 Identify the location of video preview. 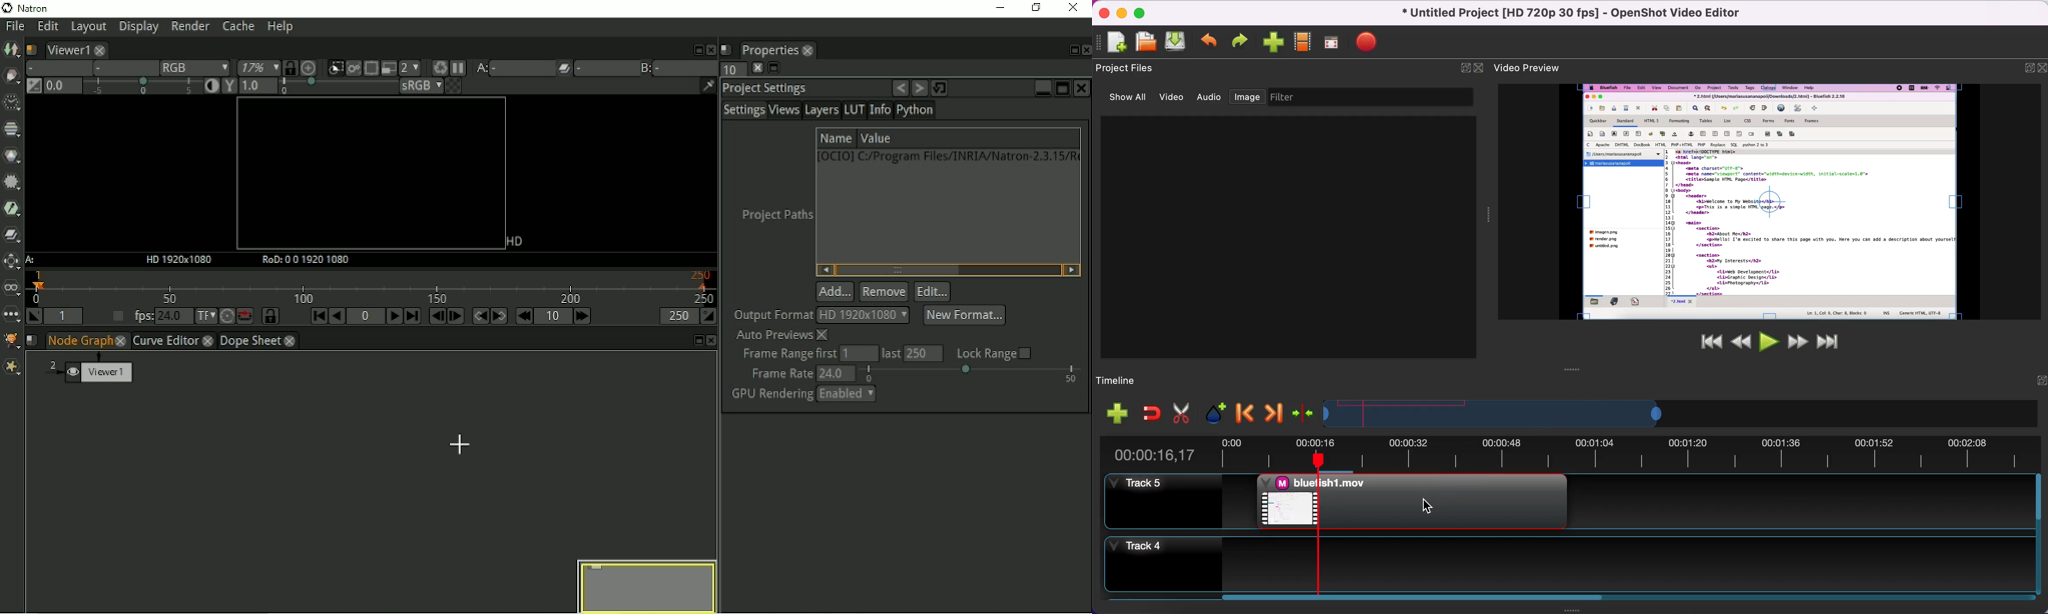
(1772, 201).